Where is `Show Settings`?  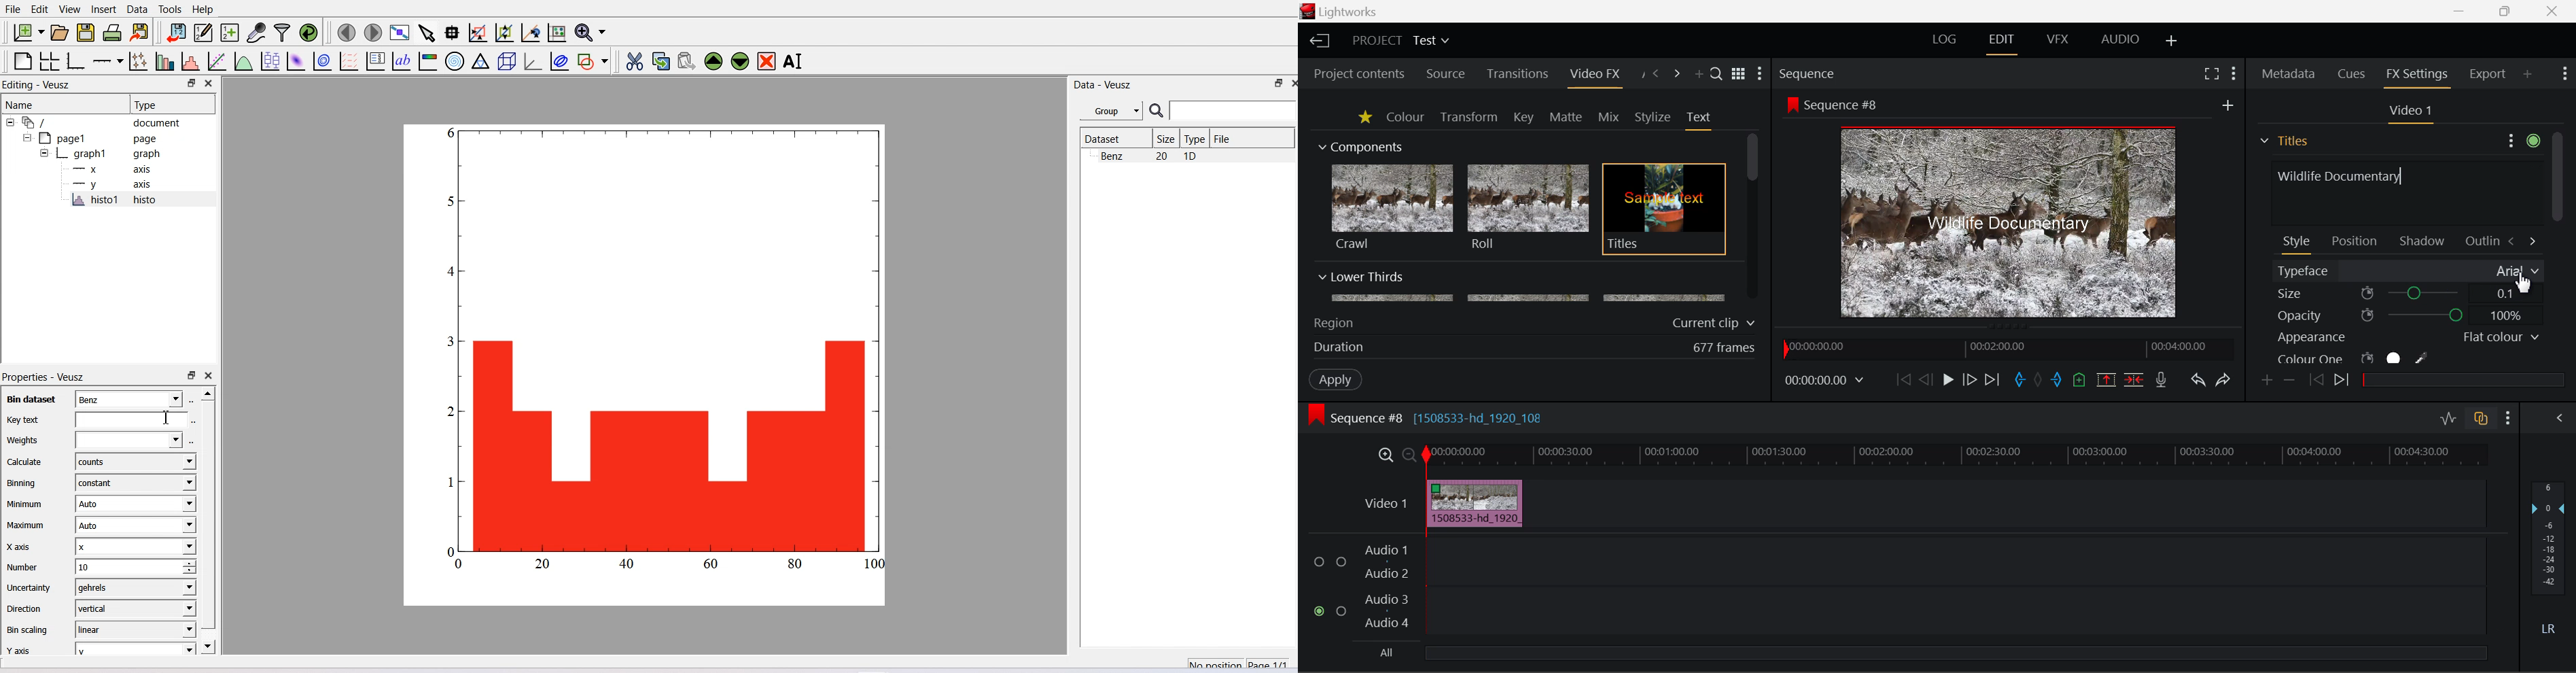
Show Settings is located at coordinates (2509, 418).